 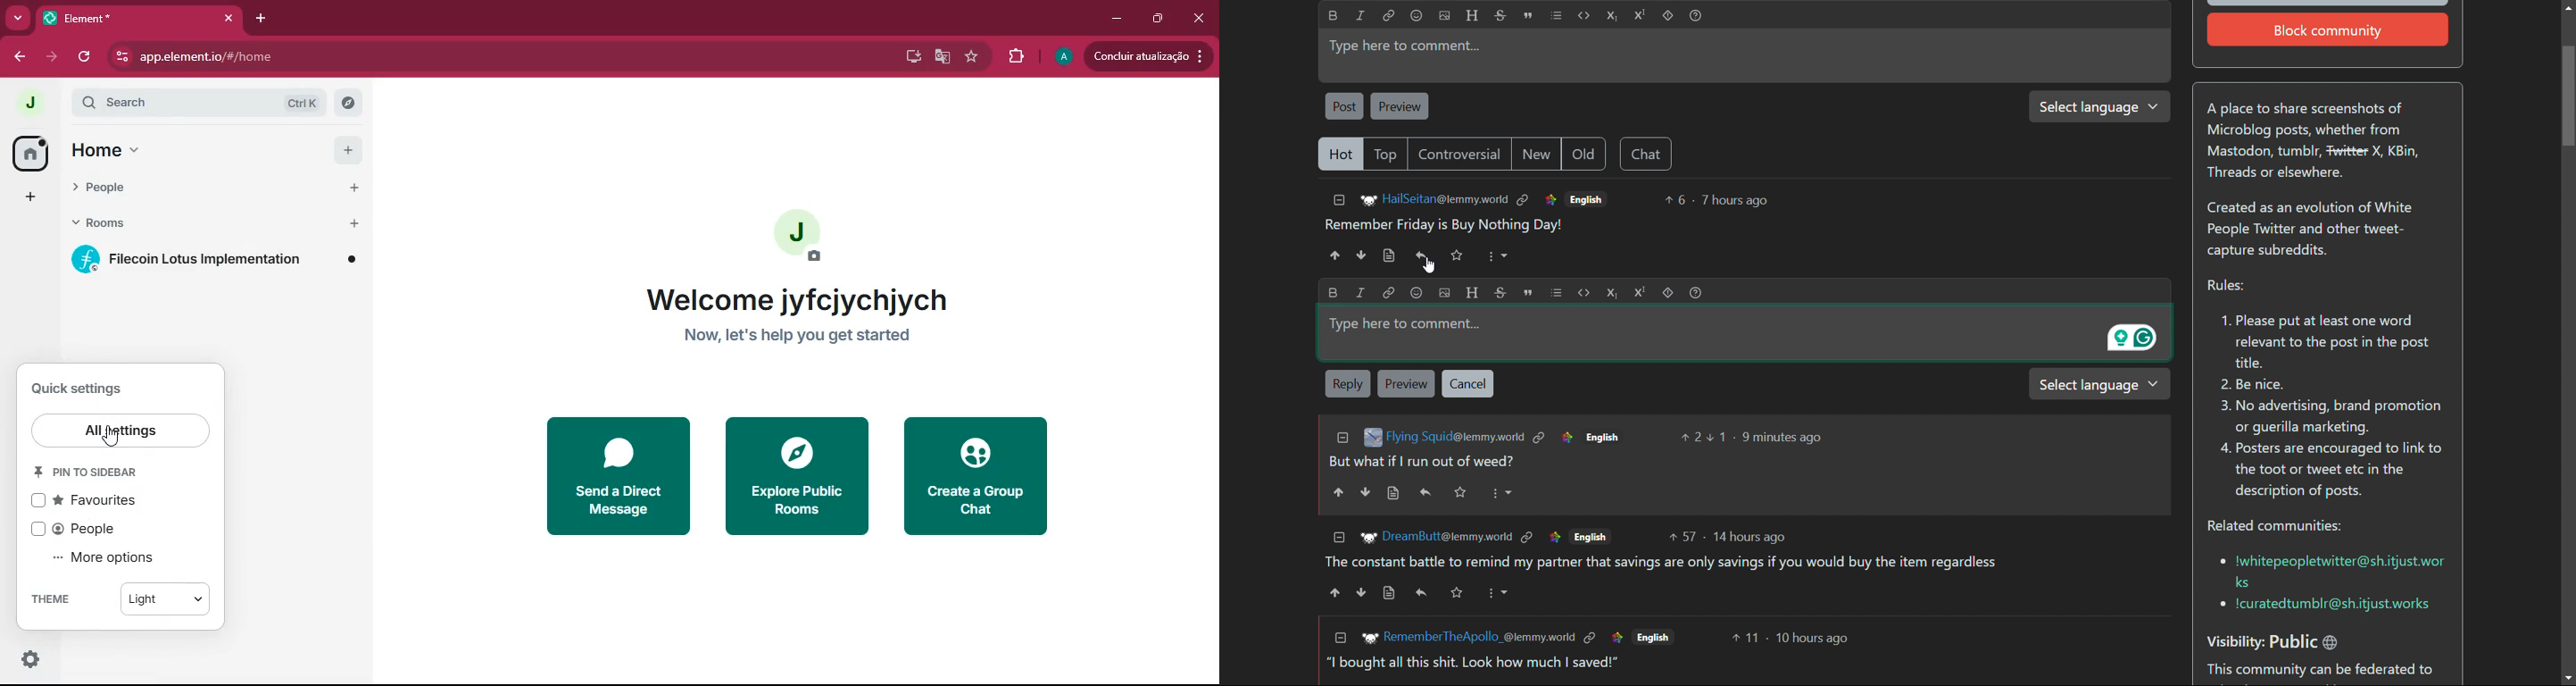 I want to click on people, so click(x=106, y=528).